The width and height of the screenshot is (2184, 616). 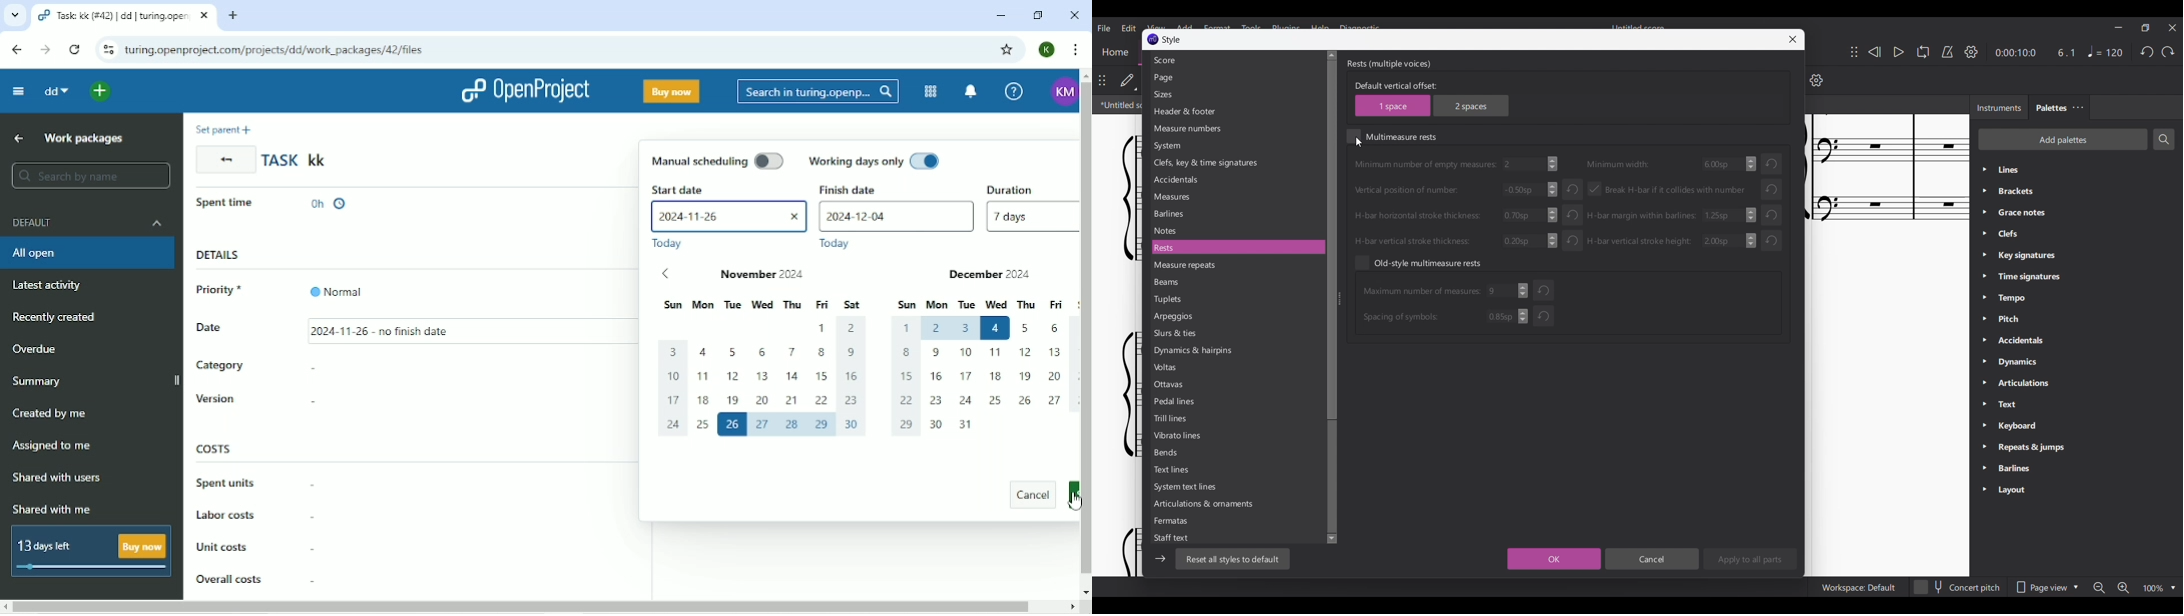 I want to click on Zoom in, so click(x=2123, y=587).